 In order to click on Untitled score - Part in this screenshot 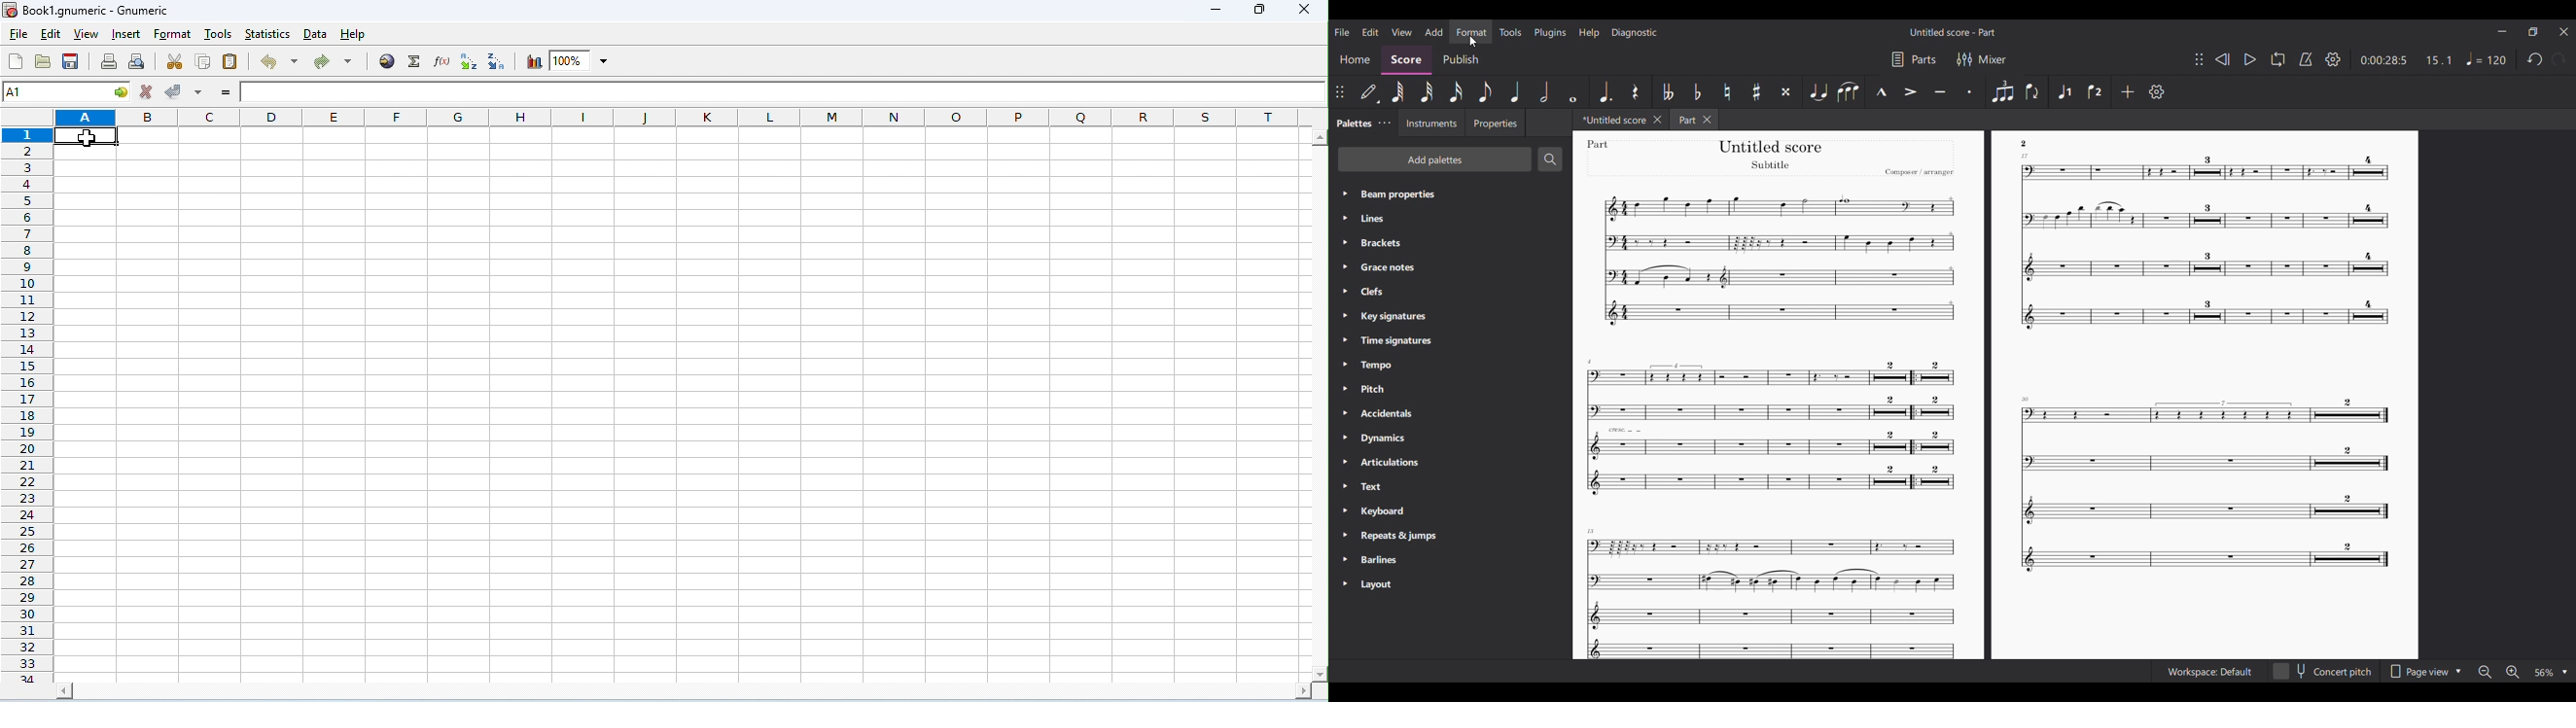, I will do `click(1954, 32)`.